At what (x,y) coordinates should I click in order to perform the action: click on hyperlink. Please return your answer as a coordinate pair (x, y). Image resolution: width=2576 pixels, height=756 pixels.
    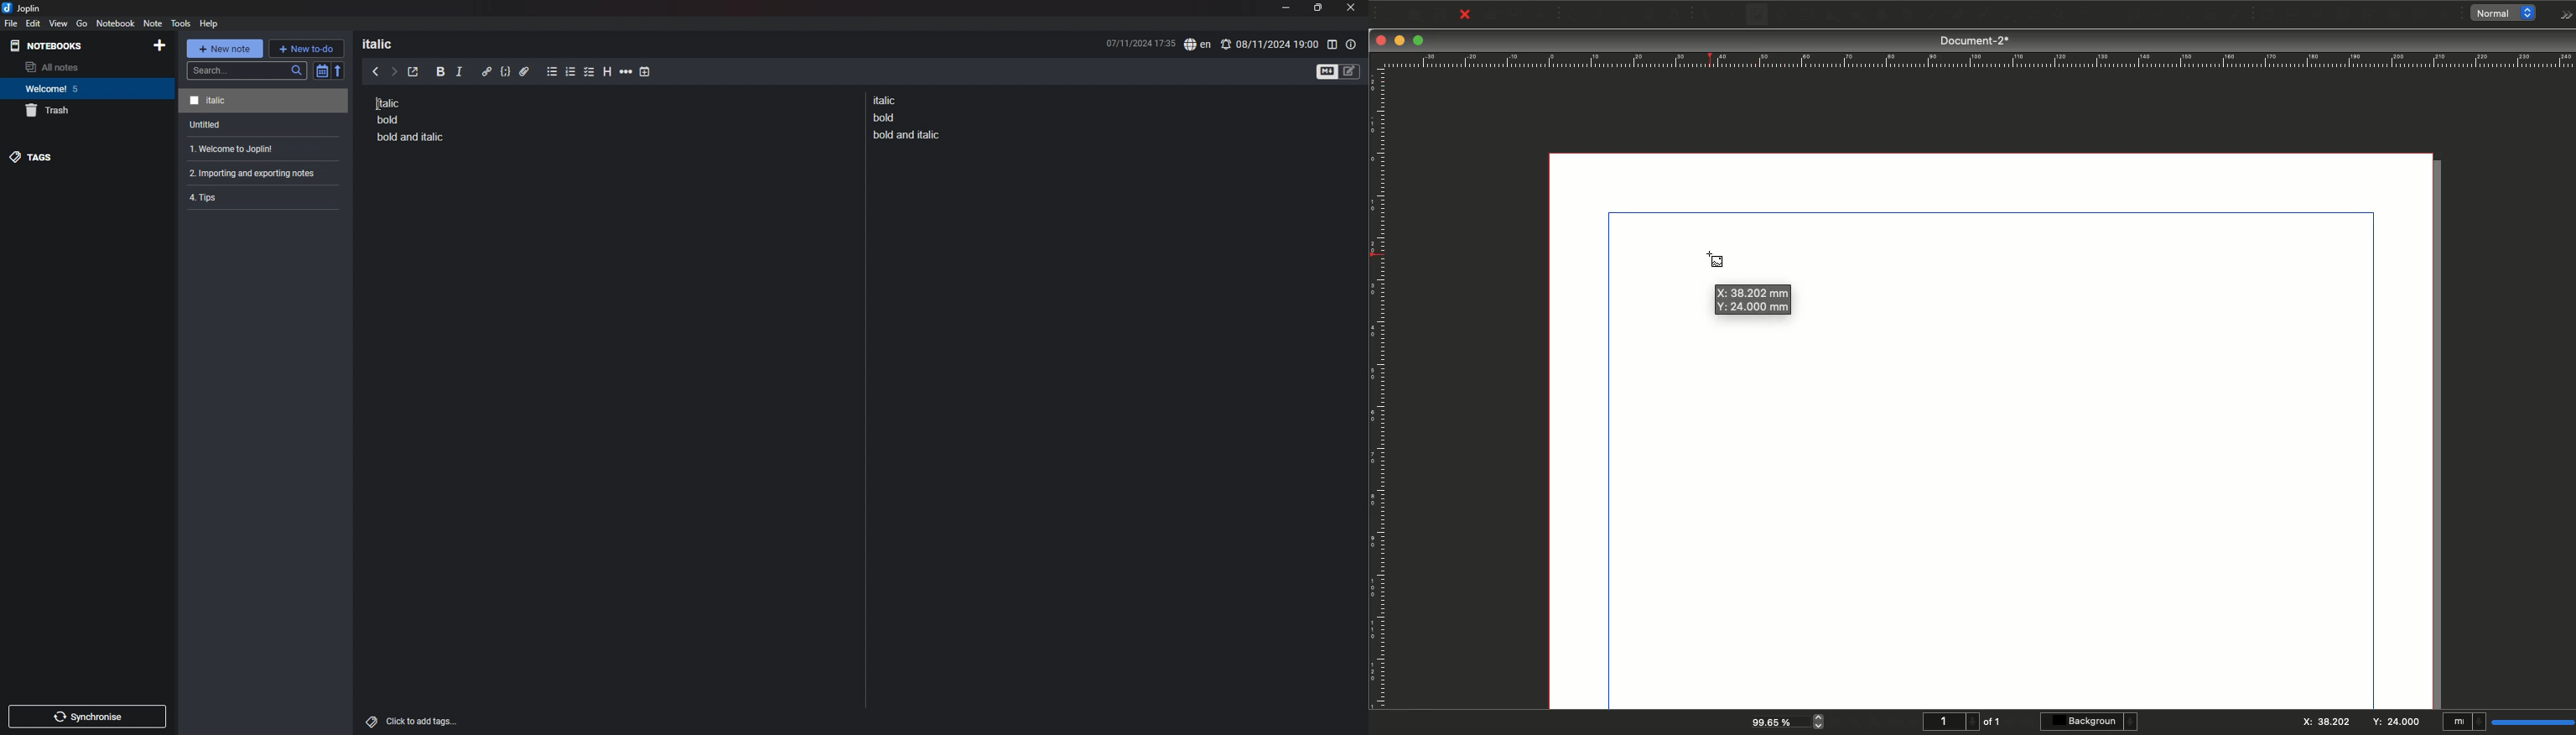
    Looking at the image, I should click on (487, 71).